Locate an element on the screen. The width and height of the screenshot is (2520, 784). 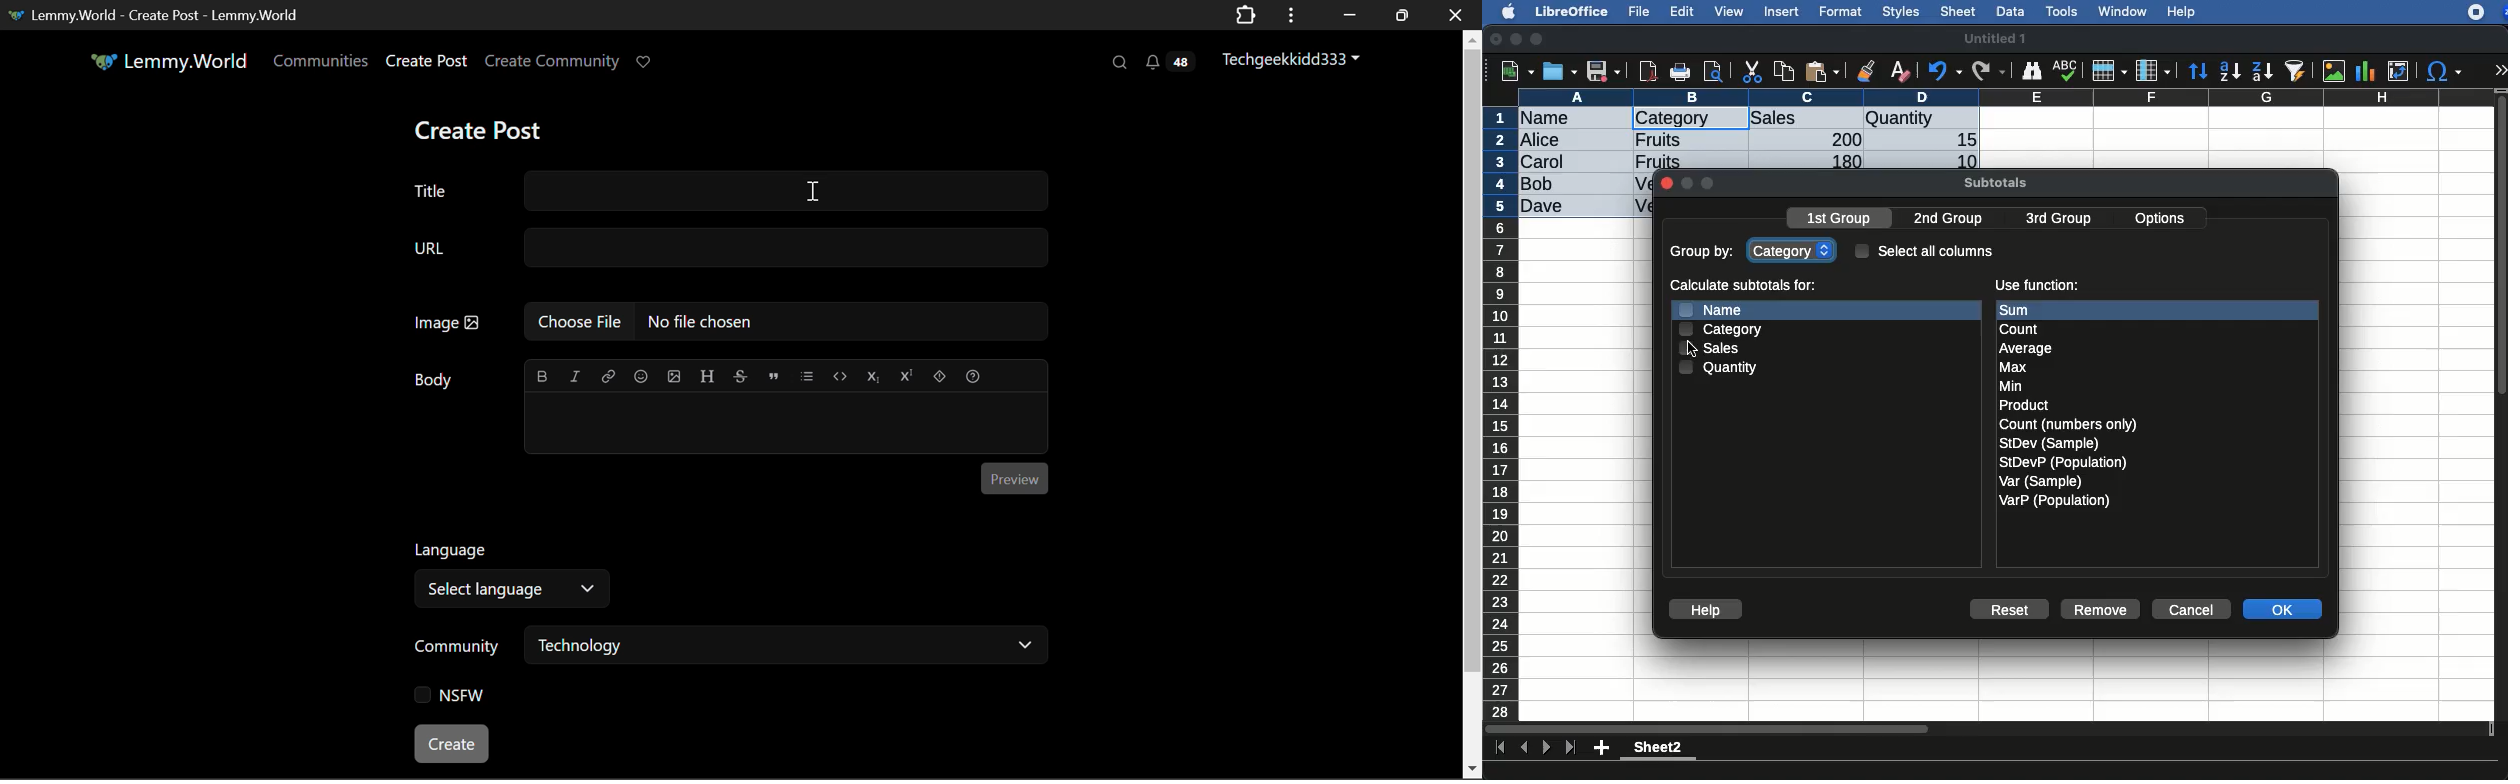
upload image is located at coordinates (673, 375).